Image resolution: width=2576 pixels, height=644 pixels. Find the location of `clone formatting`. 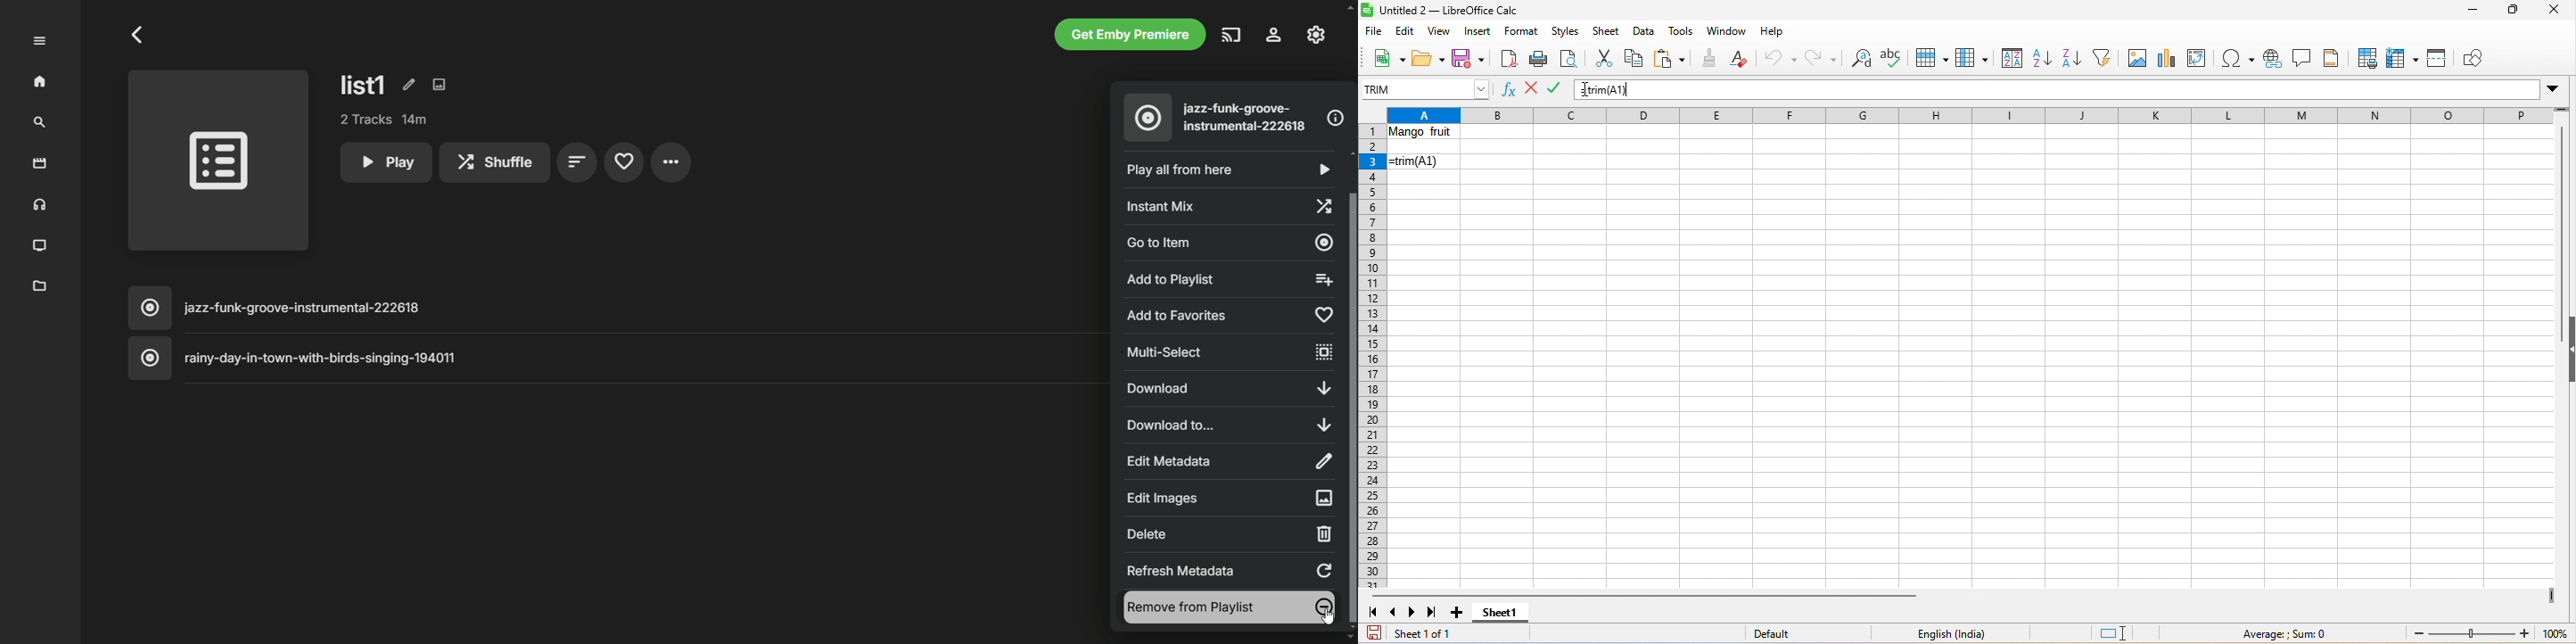

clone formatting is located at coordinates (1709, 60).